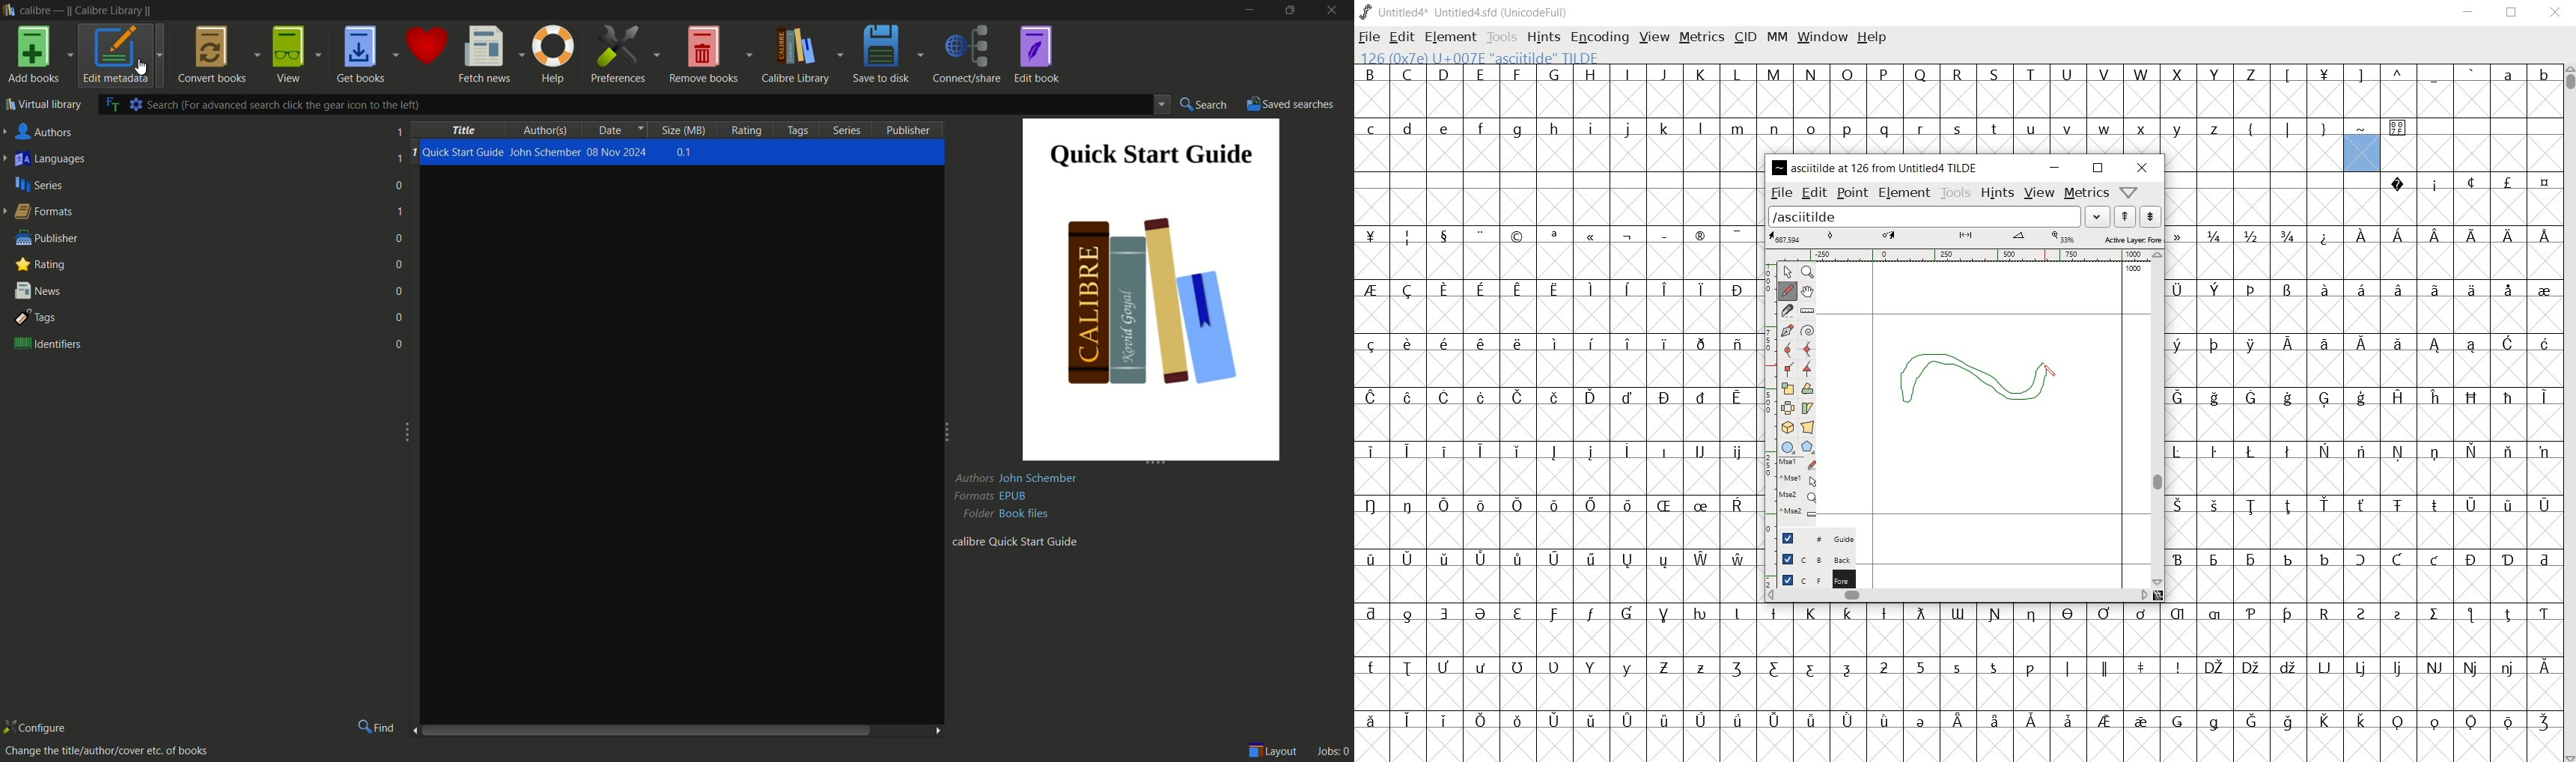 Image resolution: width=2576 pixels, height=784 pixels. Describe the element at coordinates (1153, 291) in the screenshot. I see `quick start` at that location.